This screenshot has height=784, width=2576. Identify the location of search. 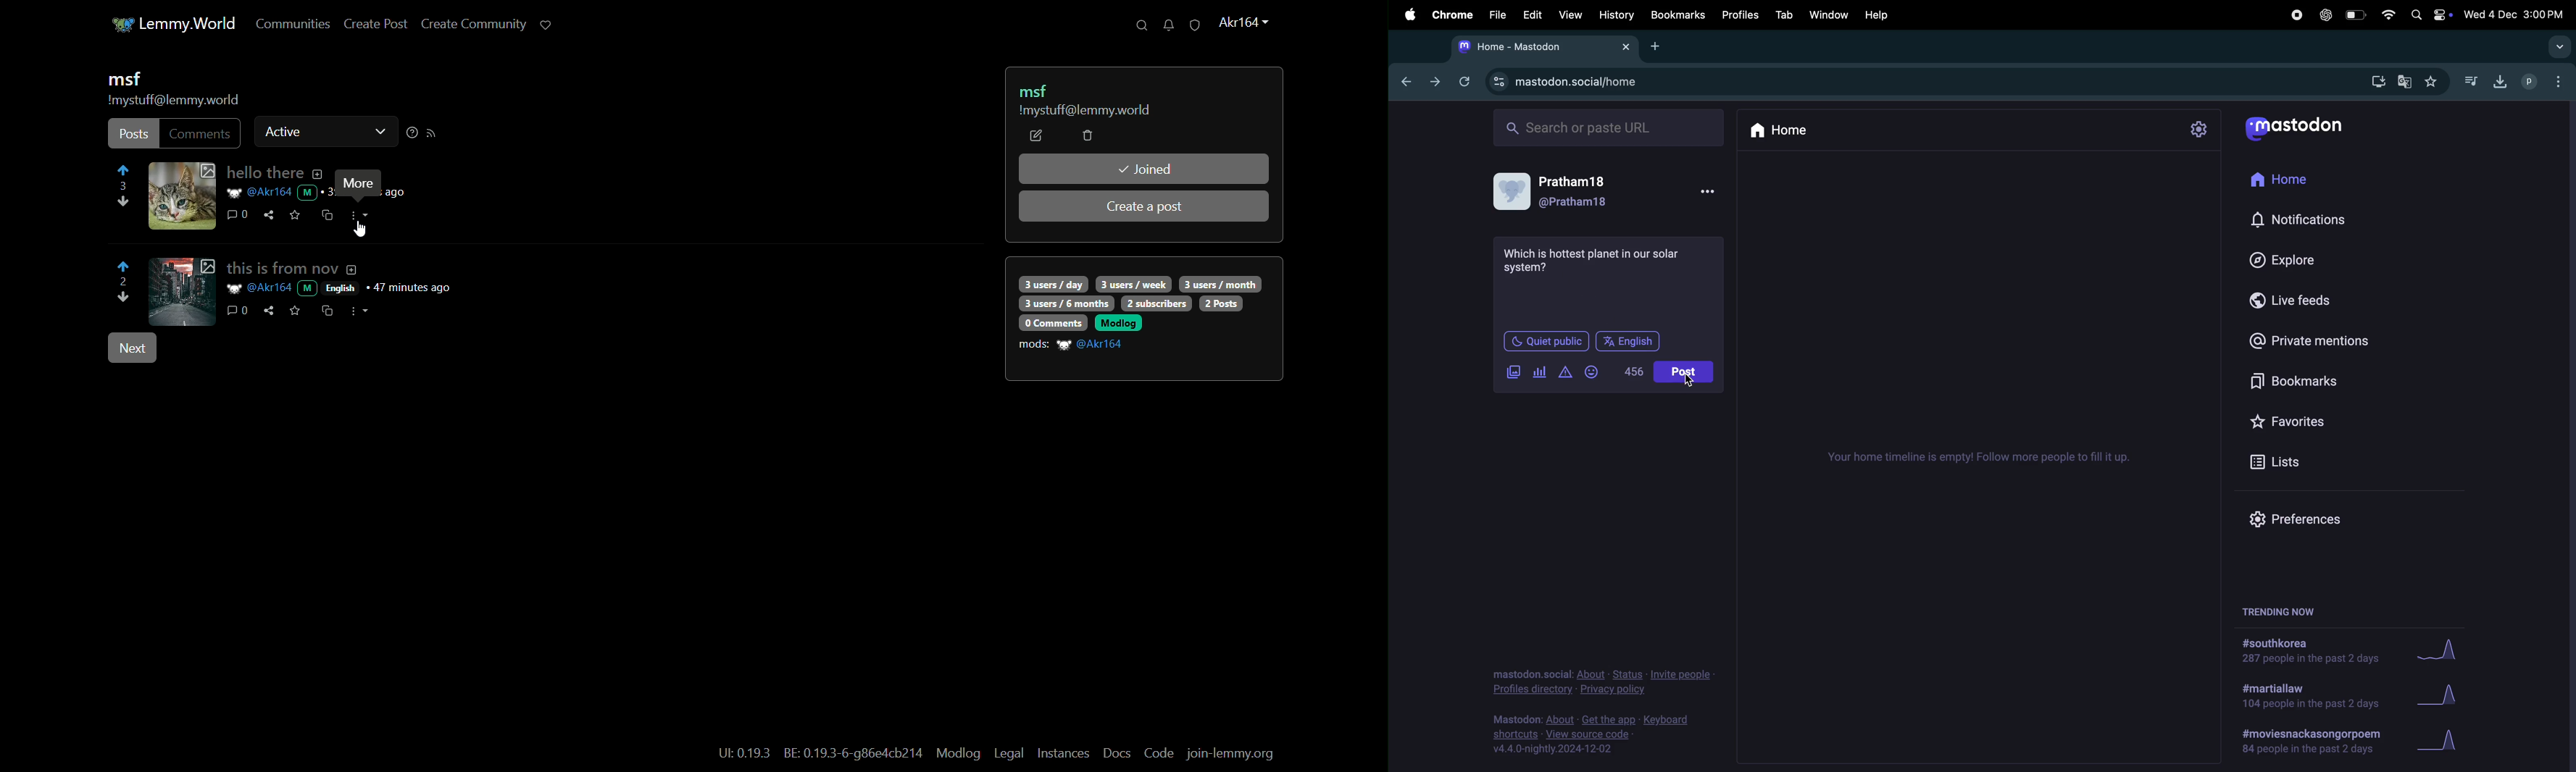
(1135, 25).